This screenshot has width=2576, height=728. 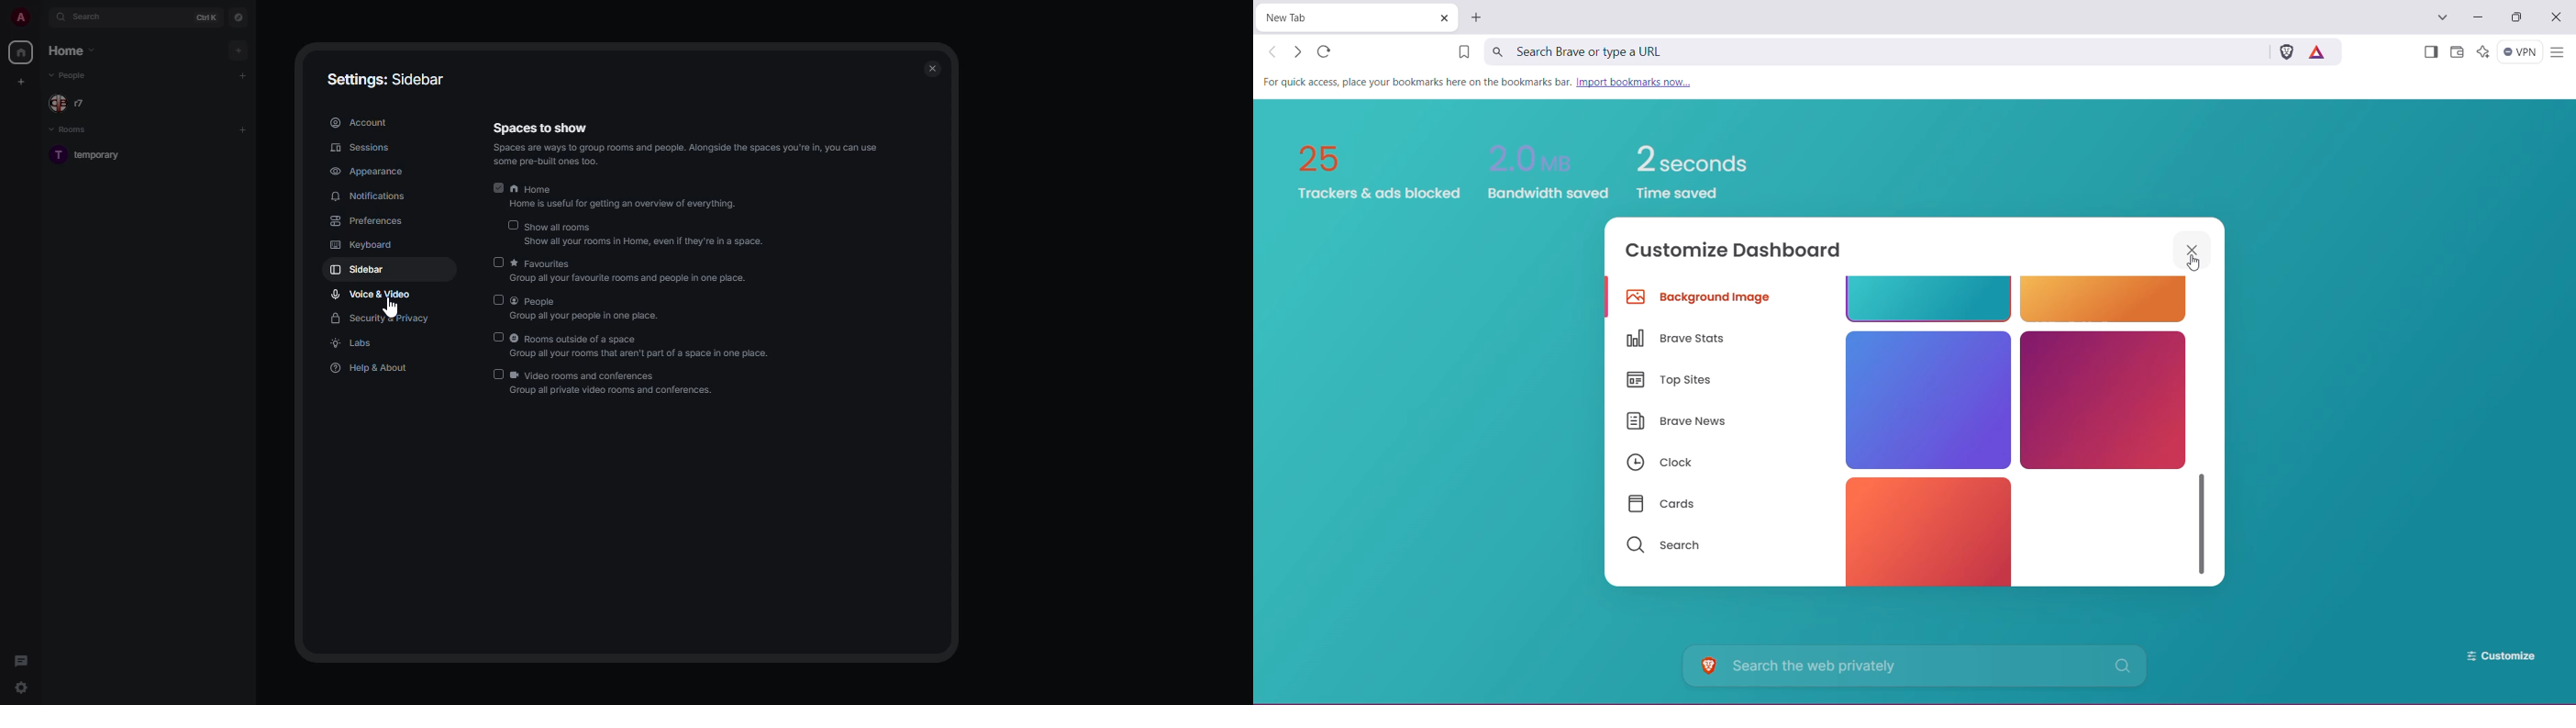 What do you see at coordinates (586, 310) in the screenshot?
I see `people` at bounding box center [586, 310].